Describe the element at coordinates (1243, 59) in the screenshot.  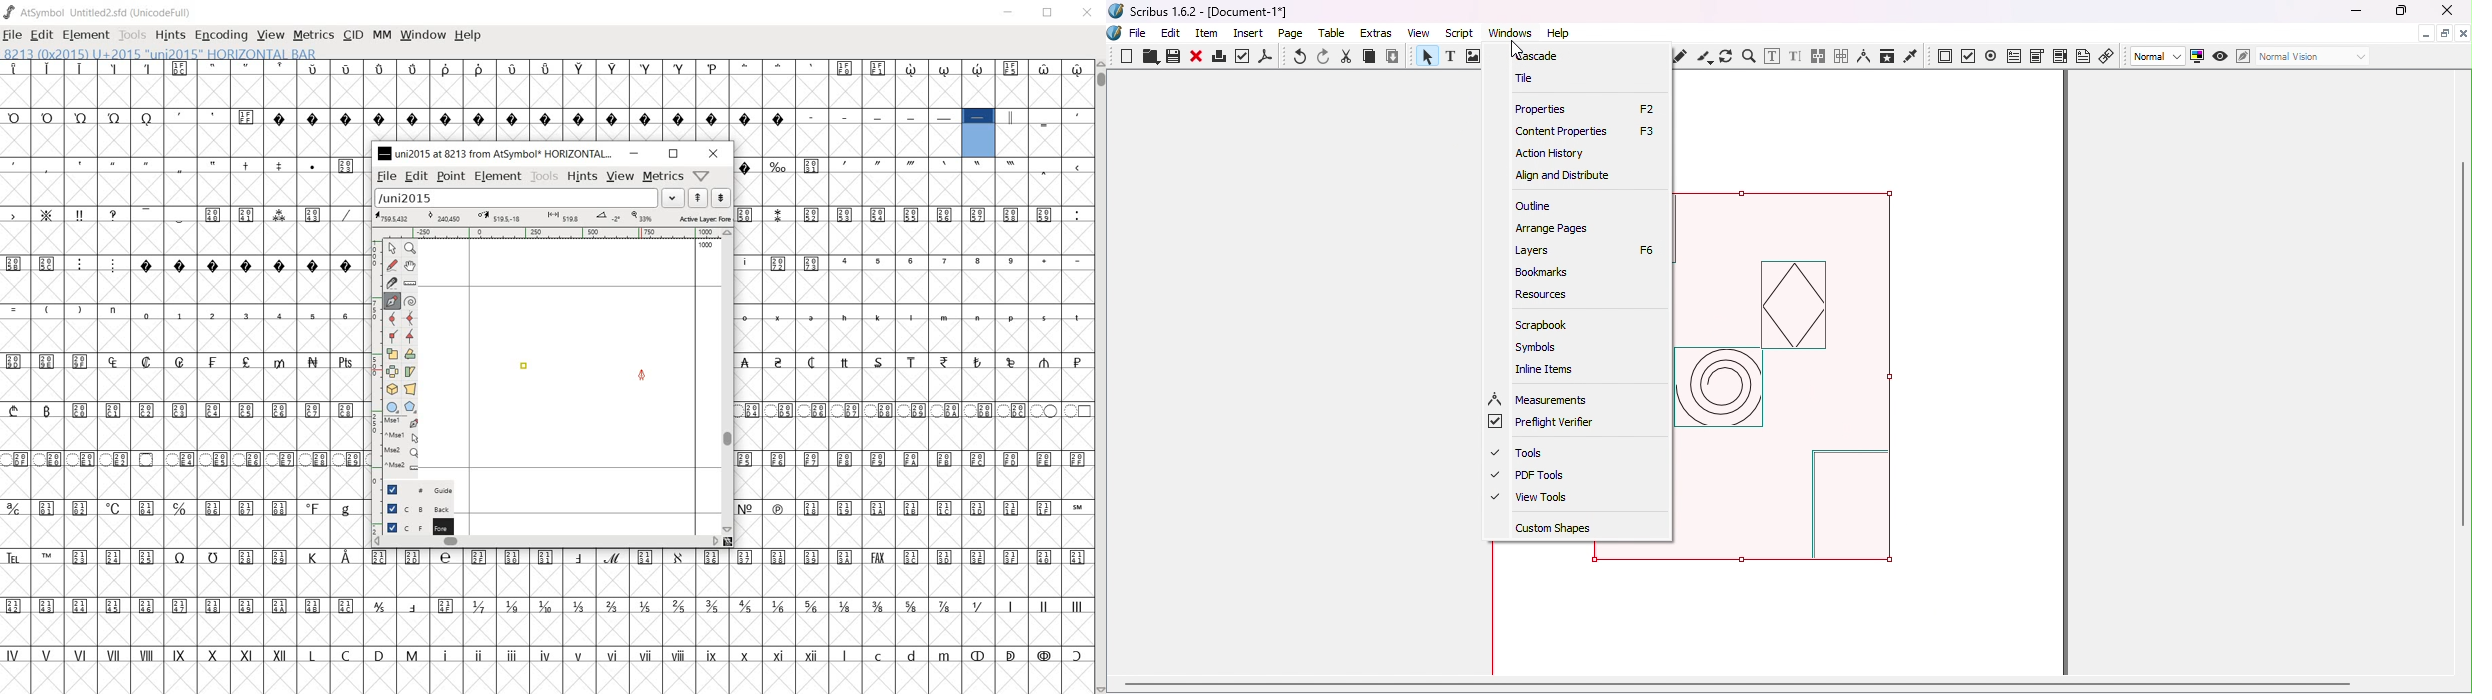
I see `Preflight verifier` at that location.